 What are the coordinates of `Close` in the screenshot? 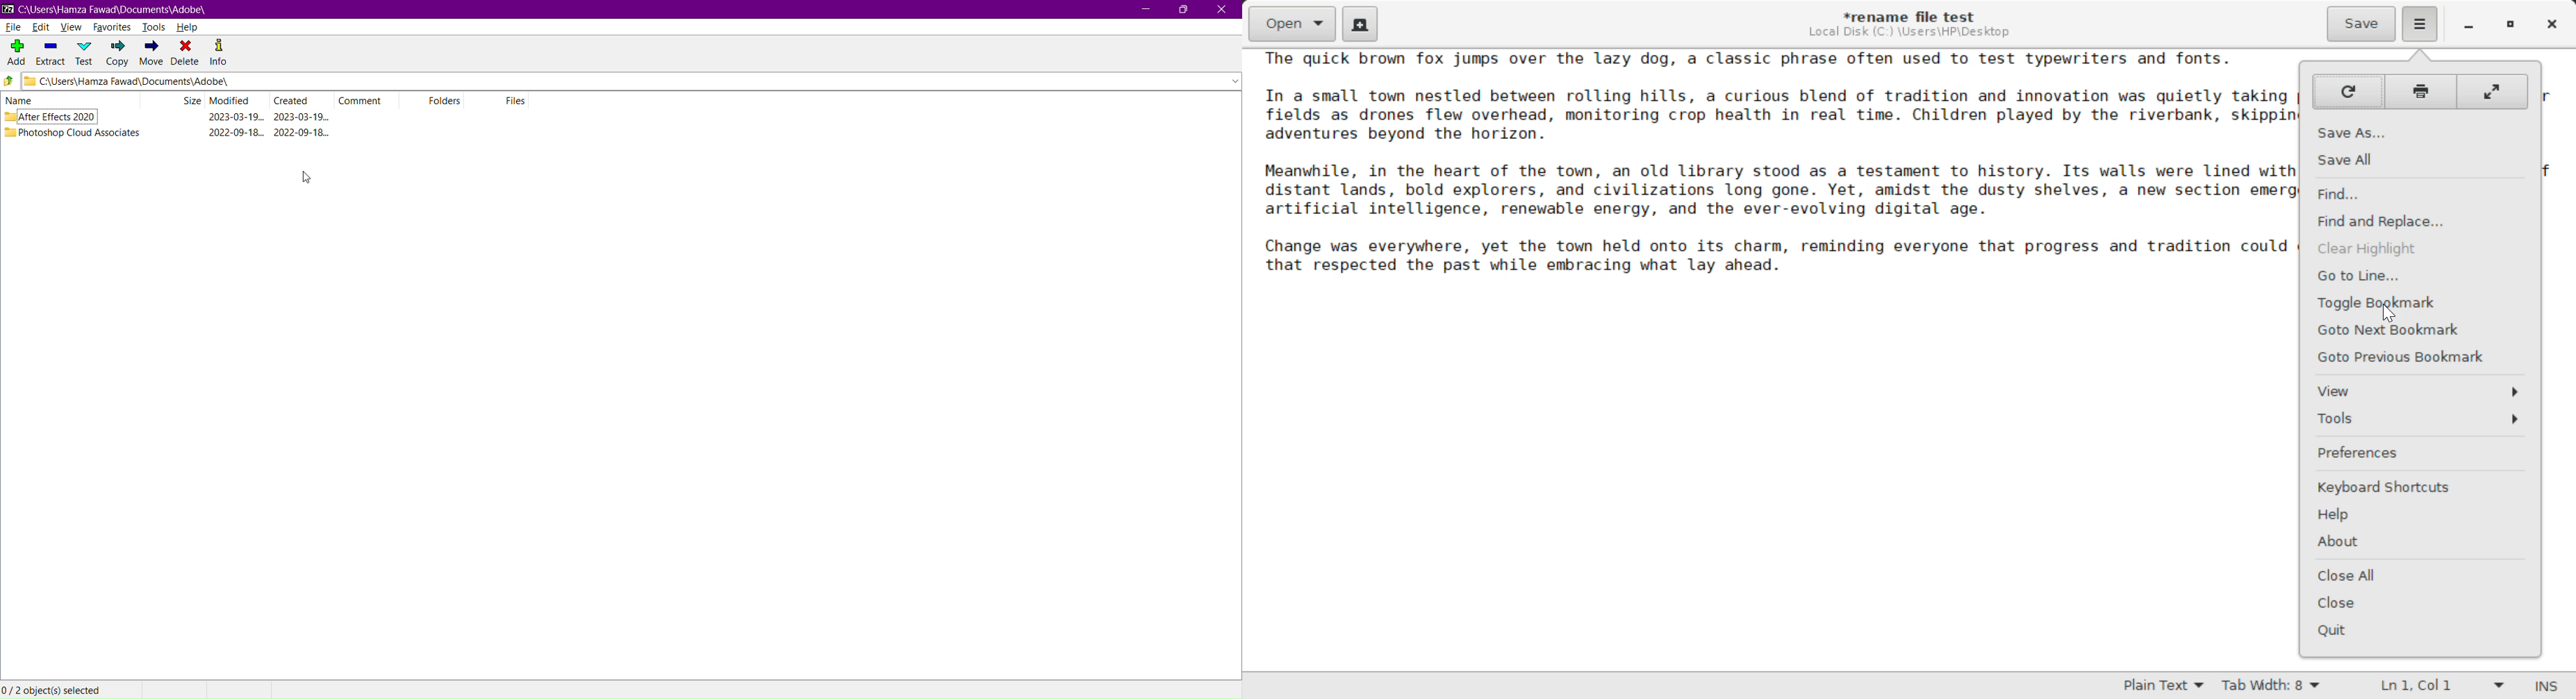 It's located at (1224, 10).